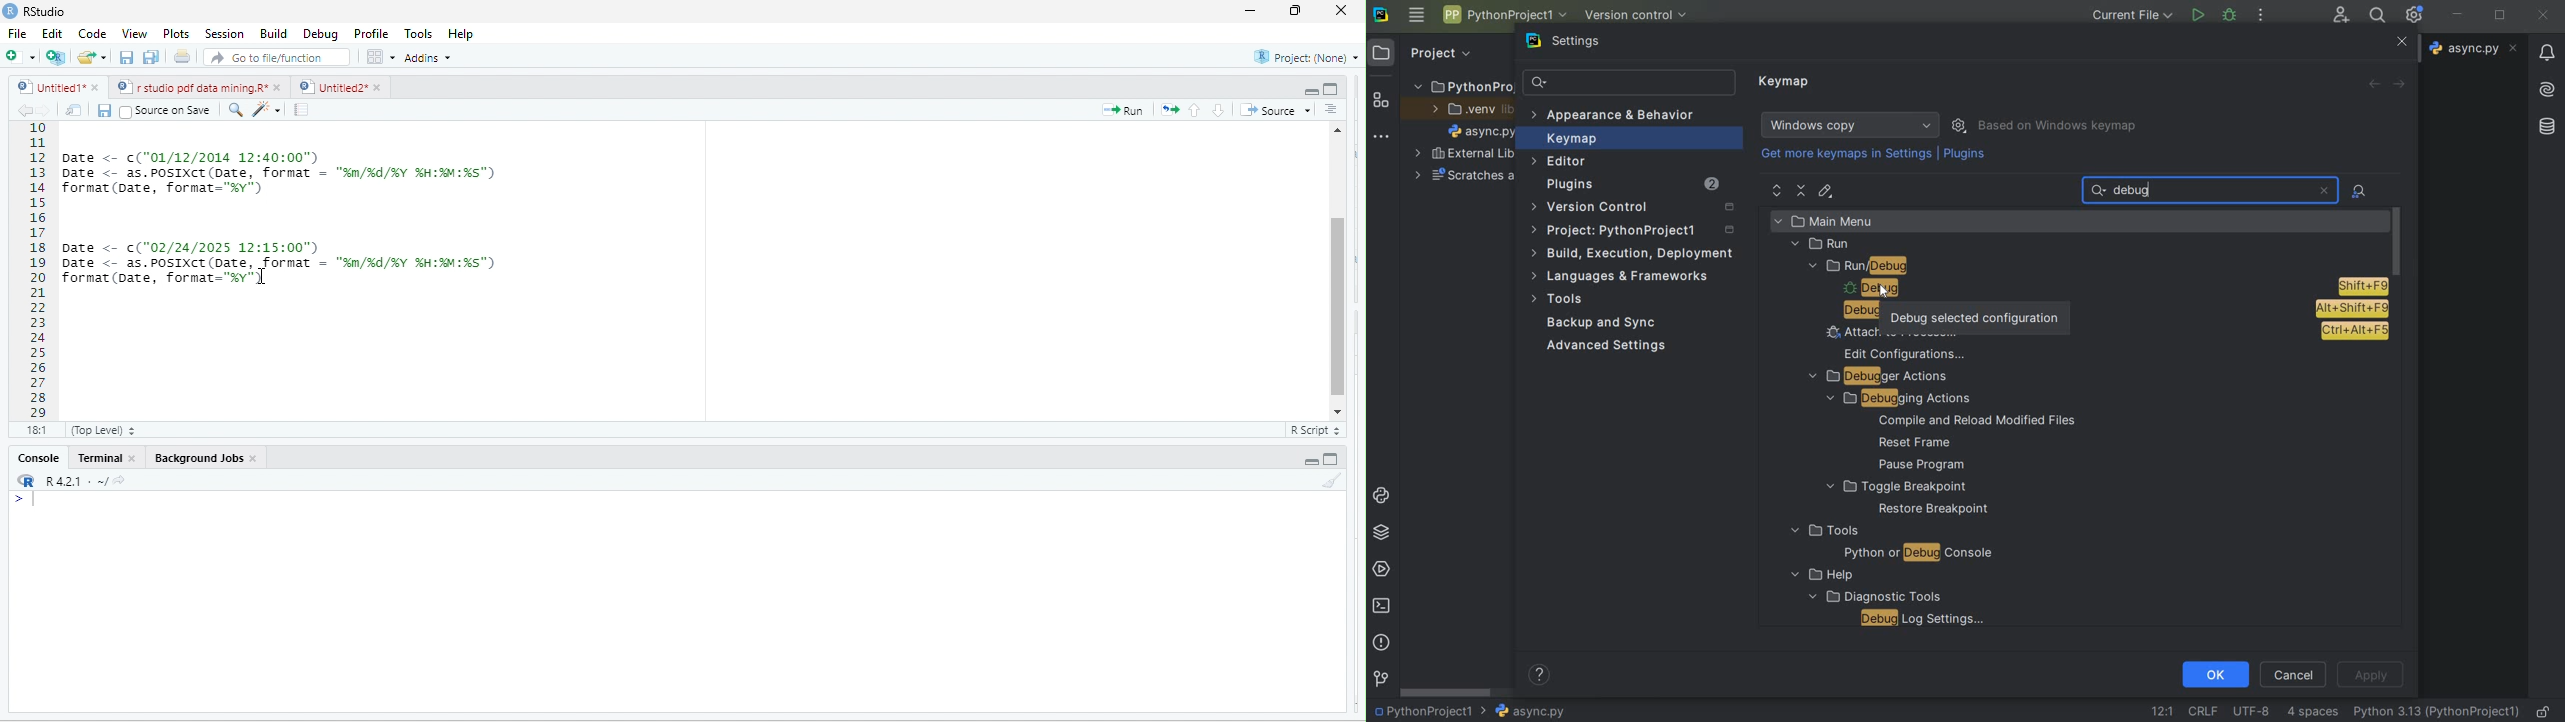 The width and height of the screenshot is (2576, 728). Describe the element at coordinates (379, 56) in the screenshot. I see `option` at that location.